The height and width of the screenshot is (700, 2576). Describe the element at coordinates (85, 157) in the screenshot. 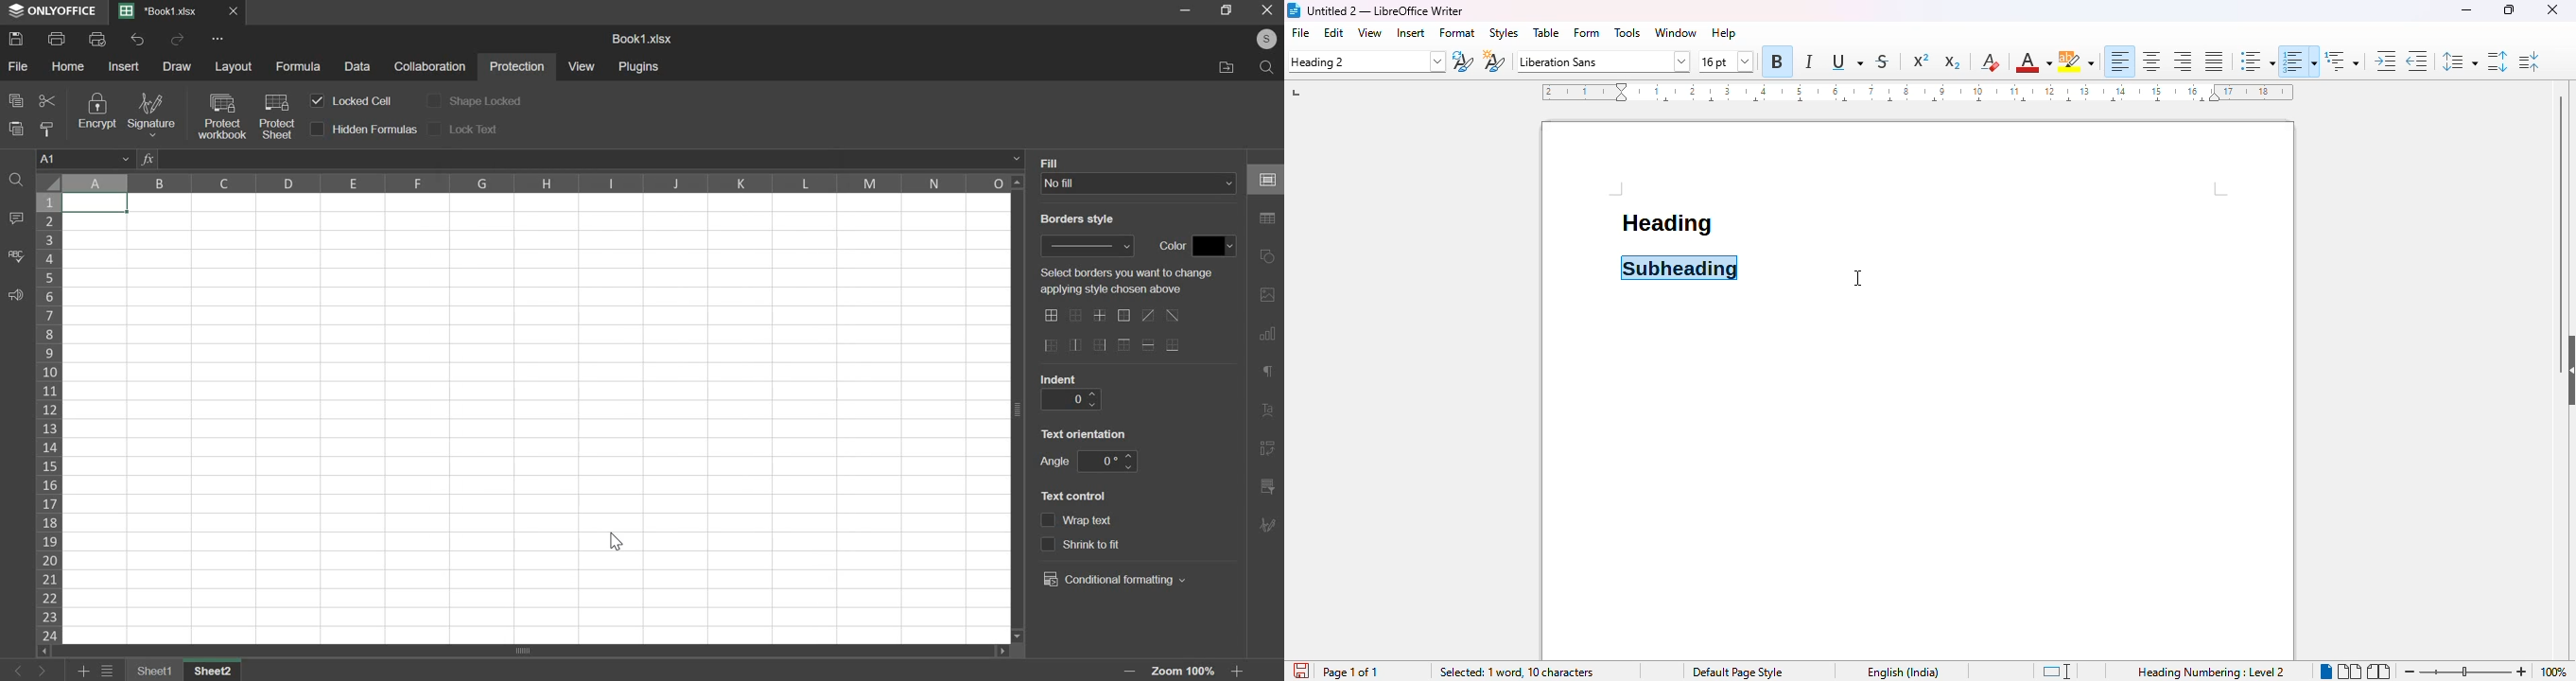

I see `cell name` at that location.